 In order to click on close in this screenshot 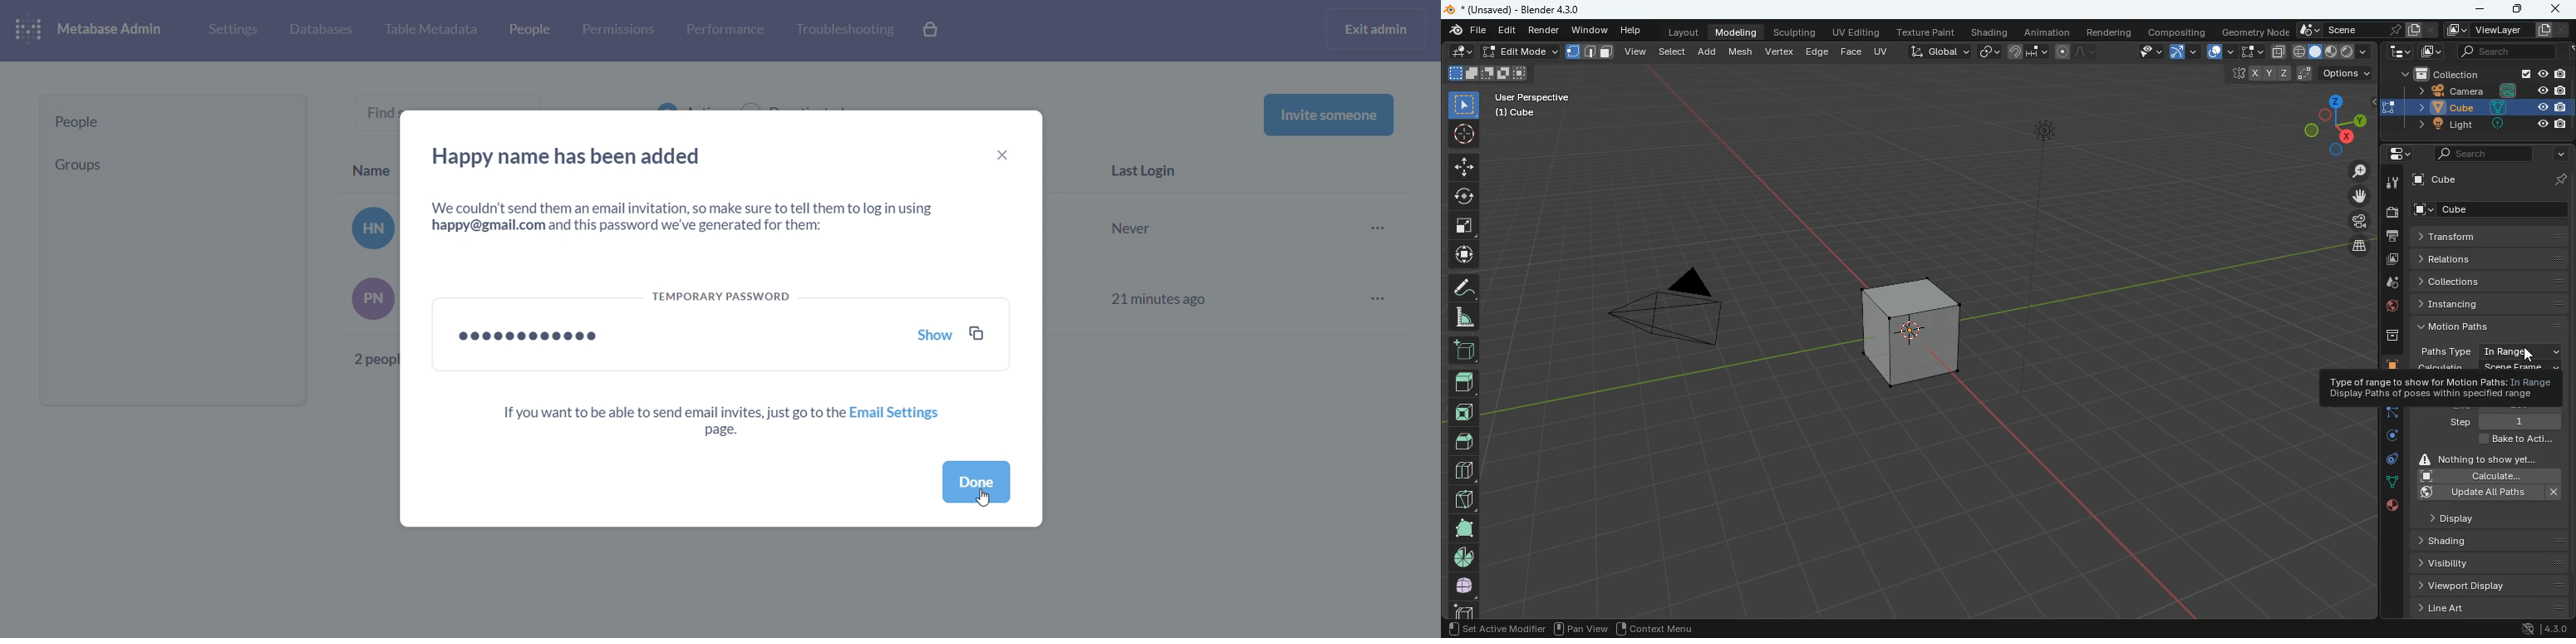, I will do `click(2557, 11)`.